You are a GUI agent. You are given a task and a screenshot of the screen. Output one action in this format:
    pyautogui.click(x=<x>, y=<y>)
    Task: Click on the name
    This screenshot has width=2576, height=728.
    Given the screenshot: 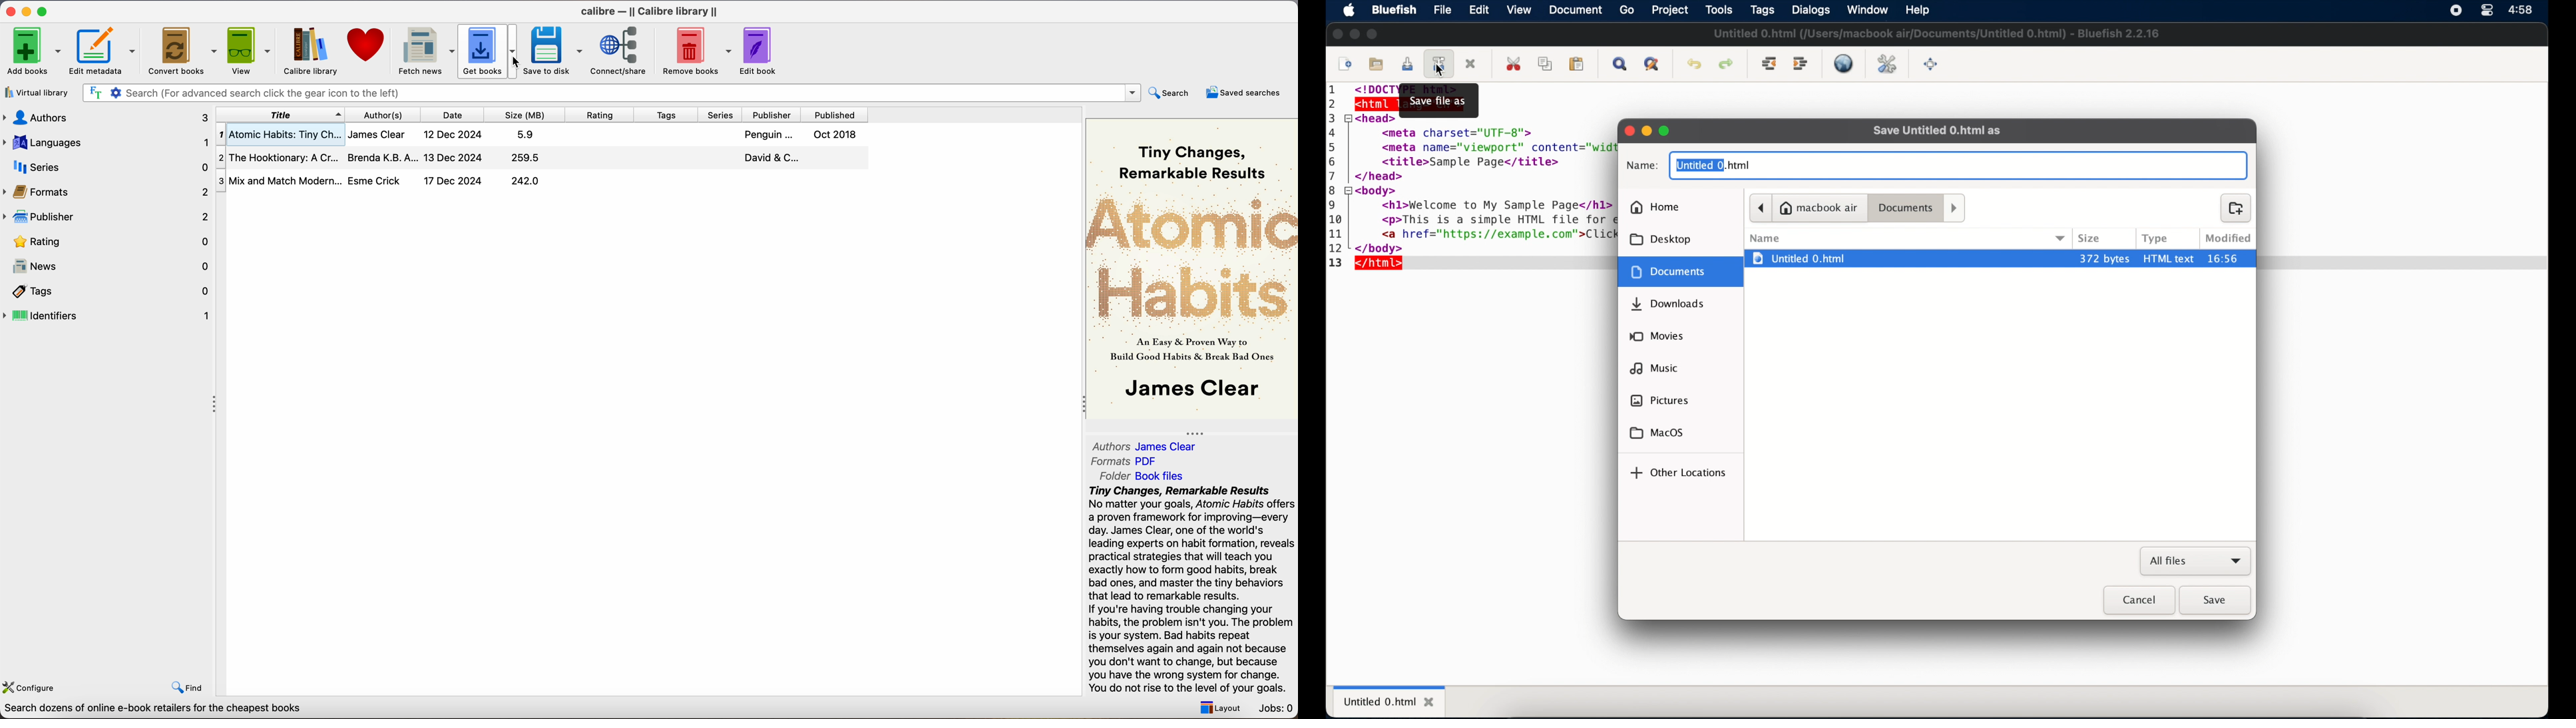 What is the action you would take?
    pyautogui.click(x=1765, y=238)
    